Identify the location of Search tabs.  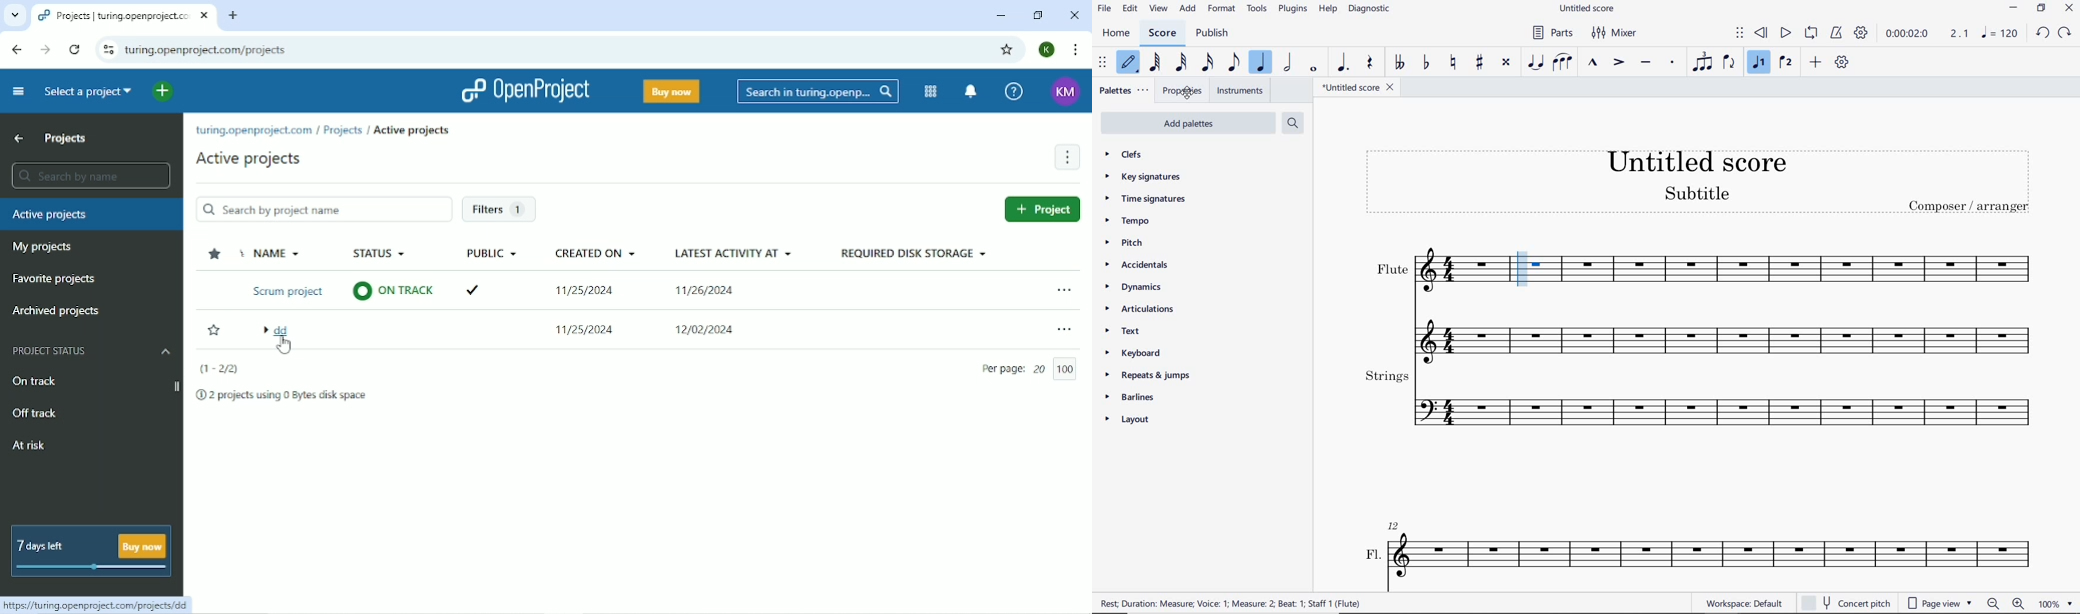
(15, 14).